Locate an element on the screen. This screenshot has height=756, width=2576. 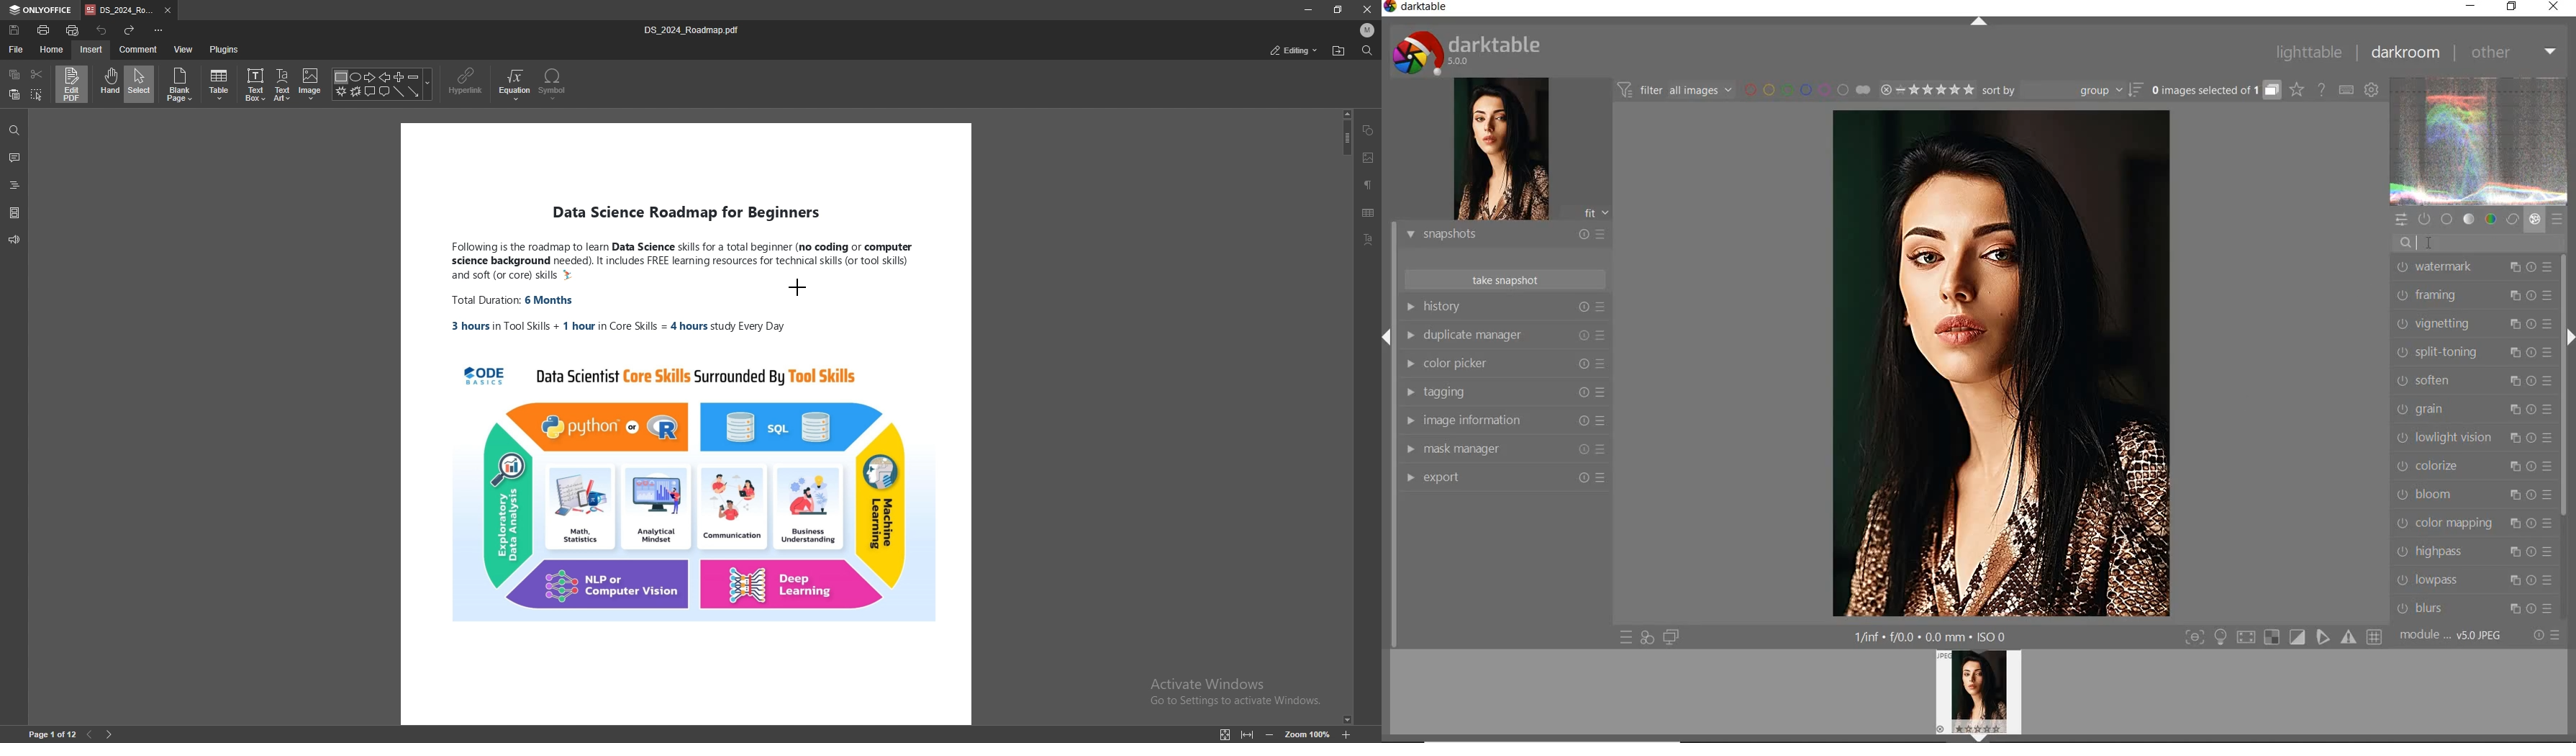
reset or presets & preferences is located at coordinates (2547, 638).